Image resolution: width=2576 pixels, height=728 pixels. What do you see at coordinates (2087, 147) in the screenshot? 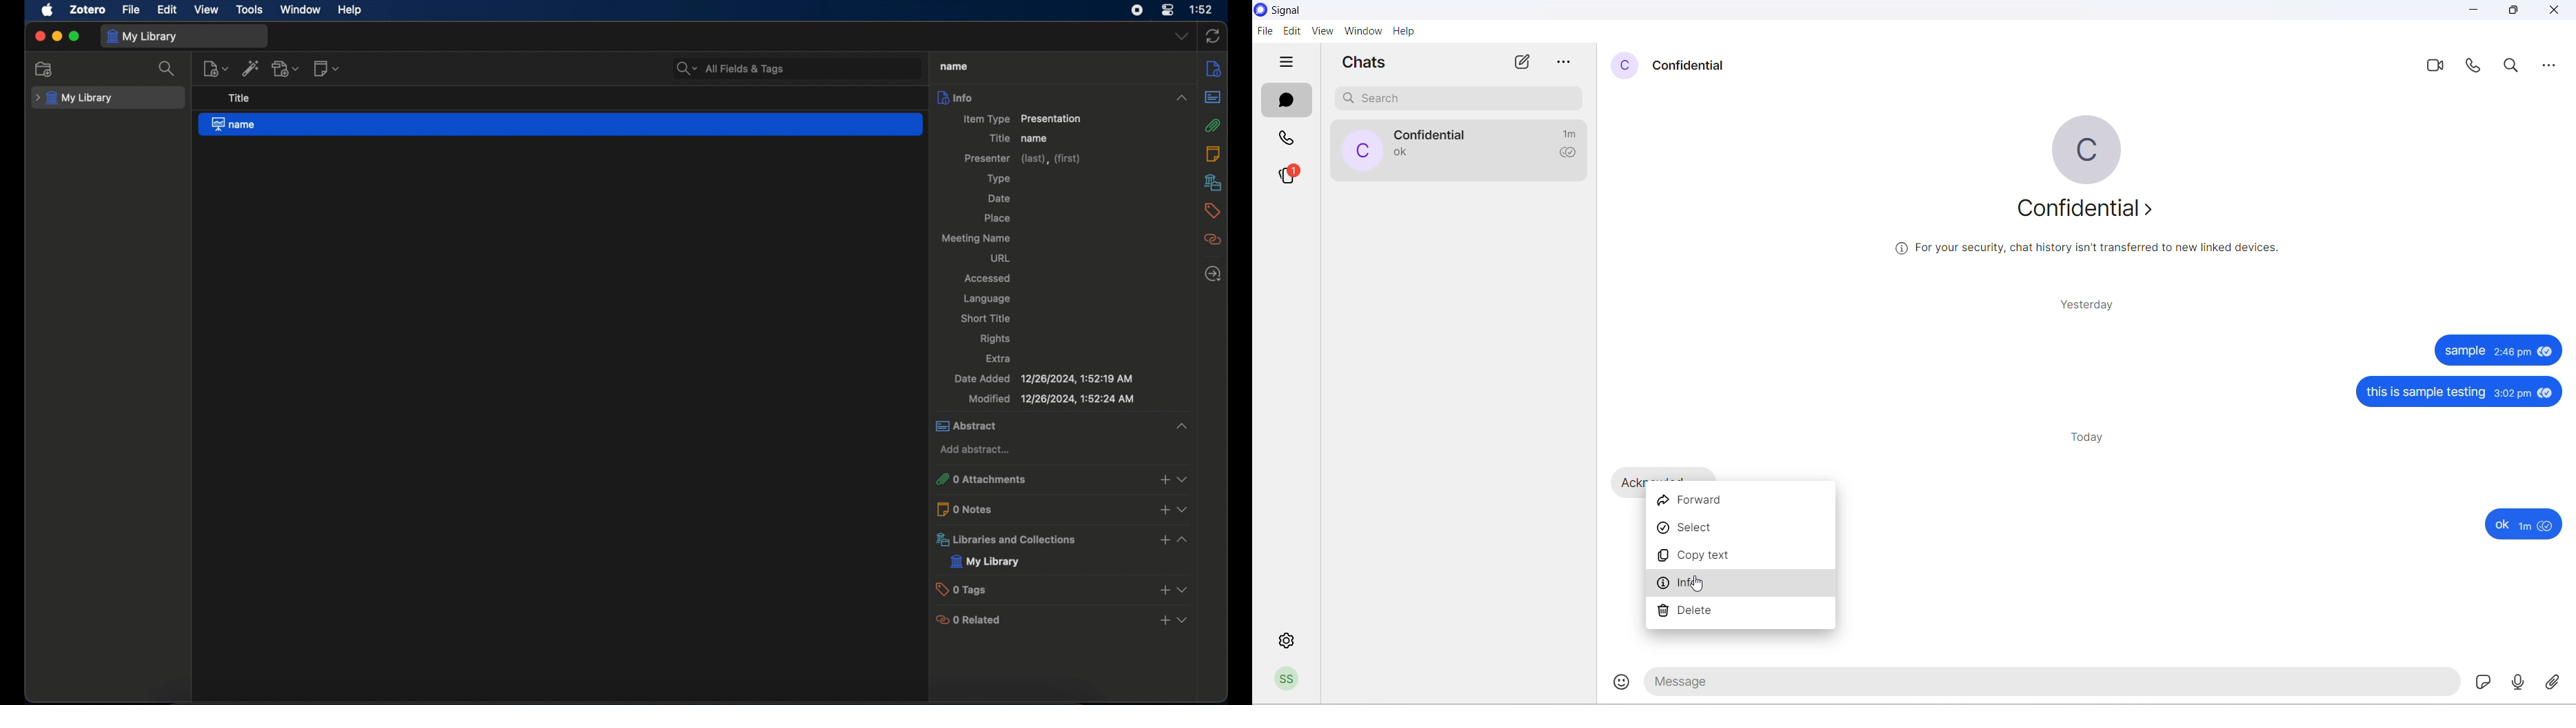
I see `profile picture` at bounding box center [2087, 147].